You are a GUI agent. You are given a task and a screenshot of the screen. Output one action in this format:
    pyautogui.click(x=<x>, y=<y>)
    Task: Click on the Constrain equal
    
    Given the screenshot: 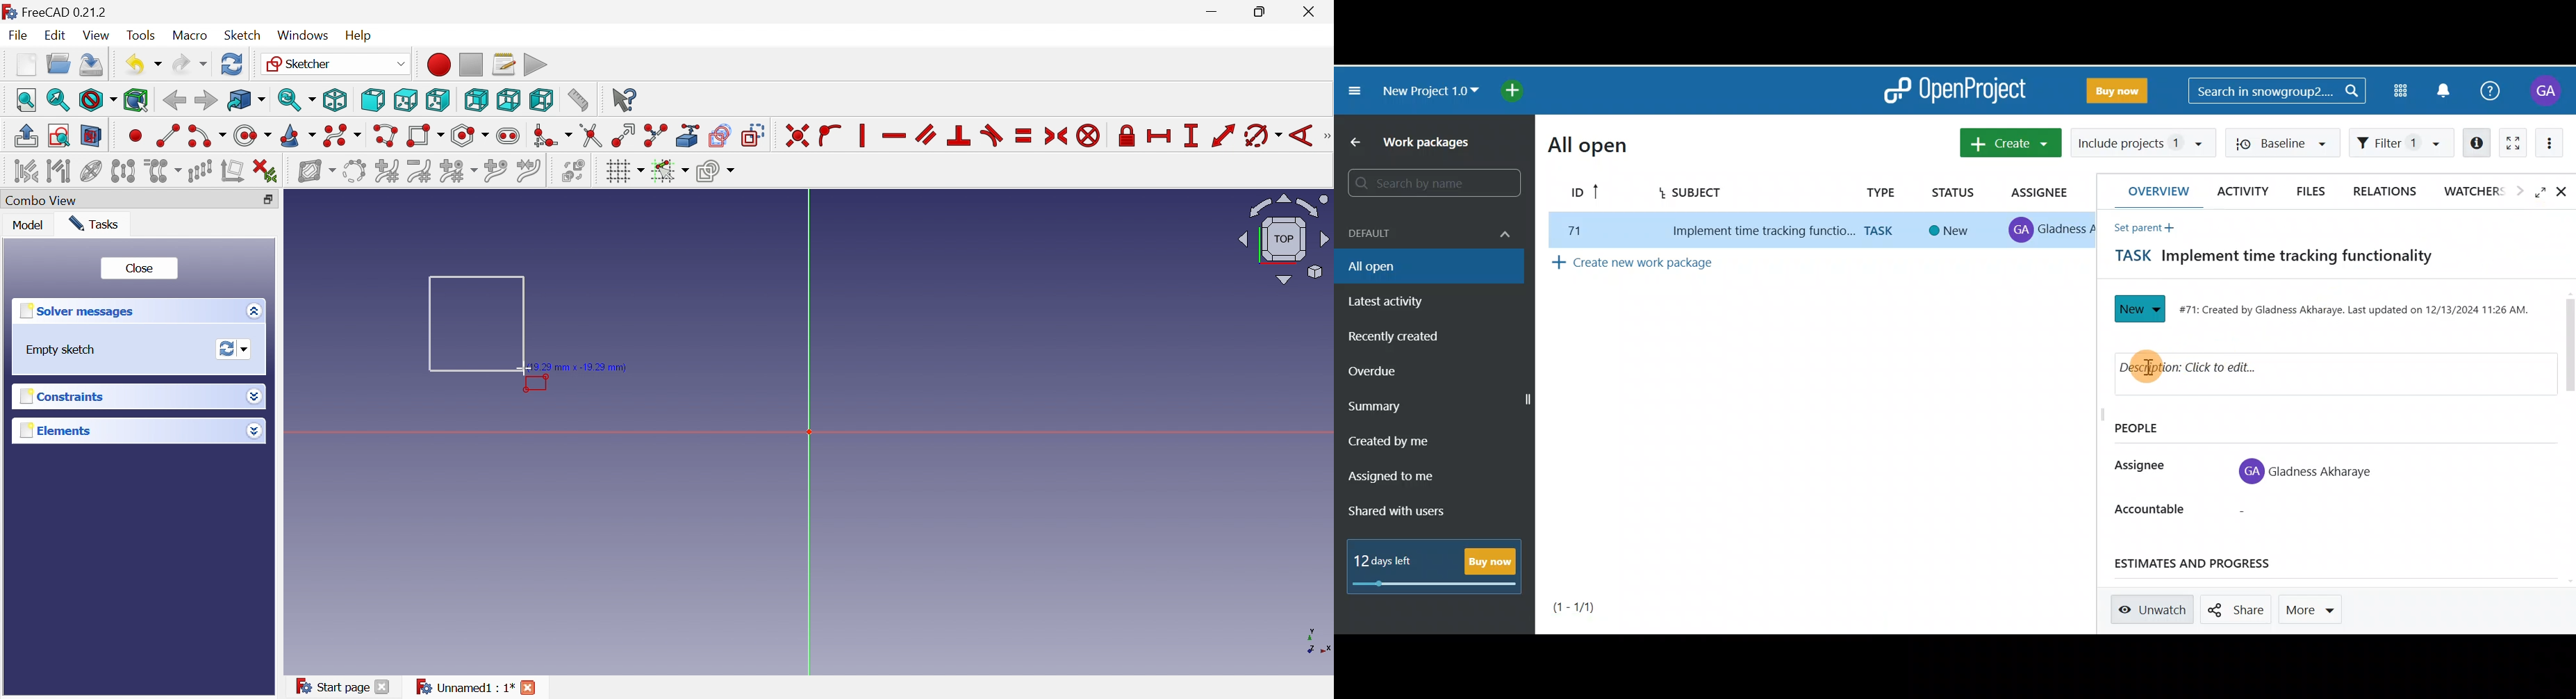 What is the action you would take?
    pyautogui.click(x=1024, y=135)
    